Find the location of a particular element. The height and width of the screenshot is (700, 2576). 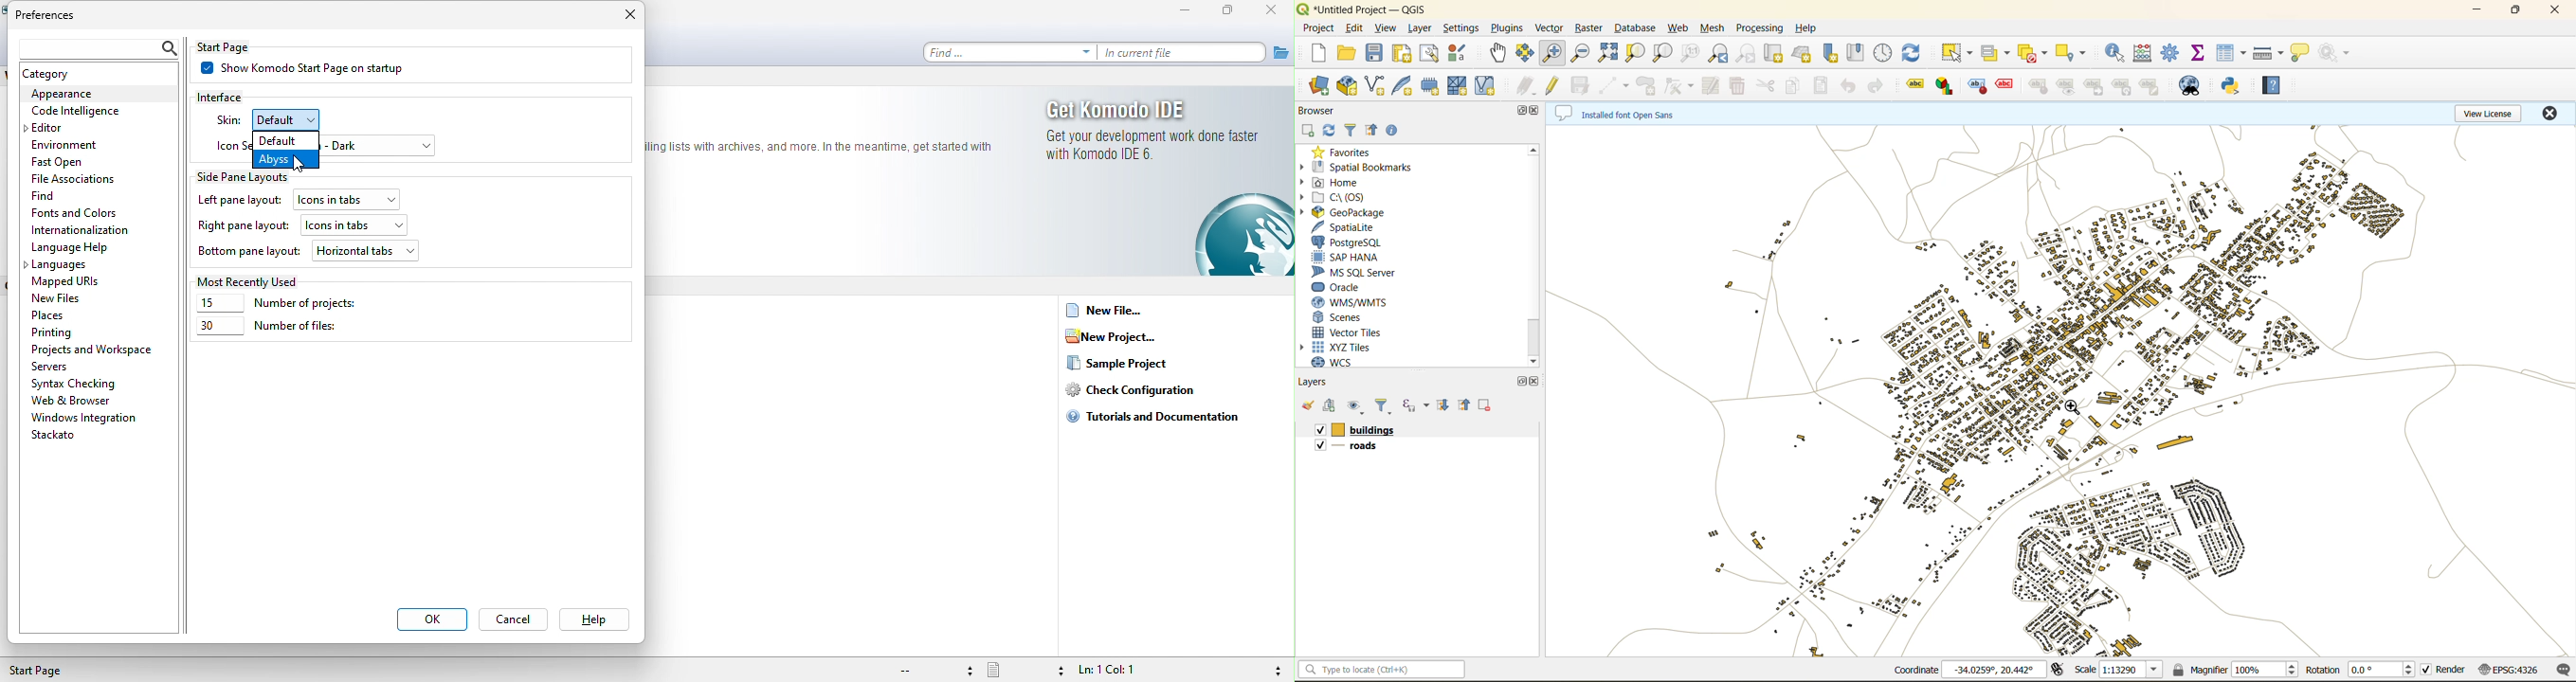

maximize is located at coordinates (1232, 11).